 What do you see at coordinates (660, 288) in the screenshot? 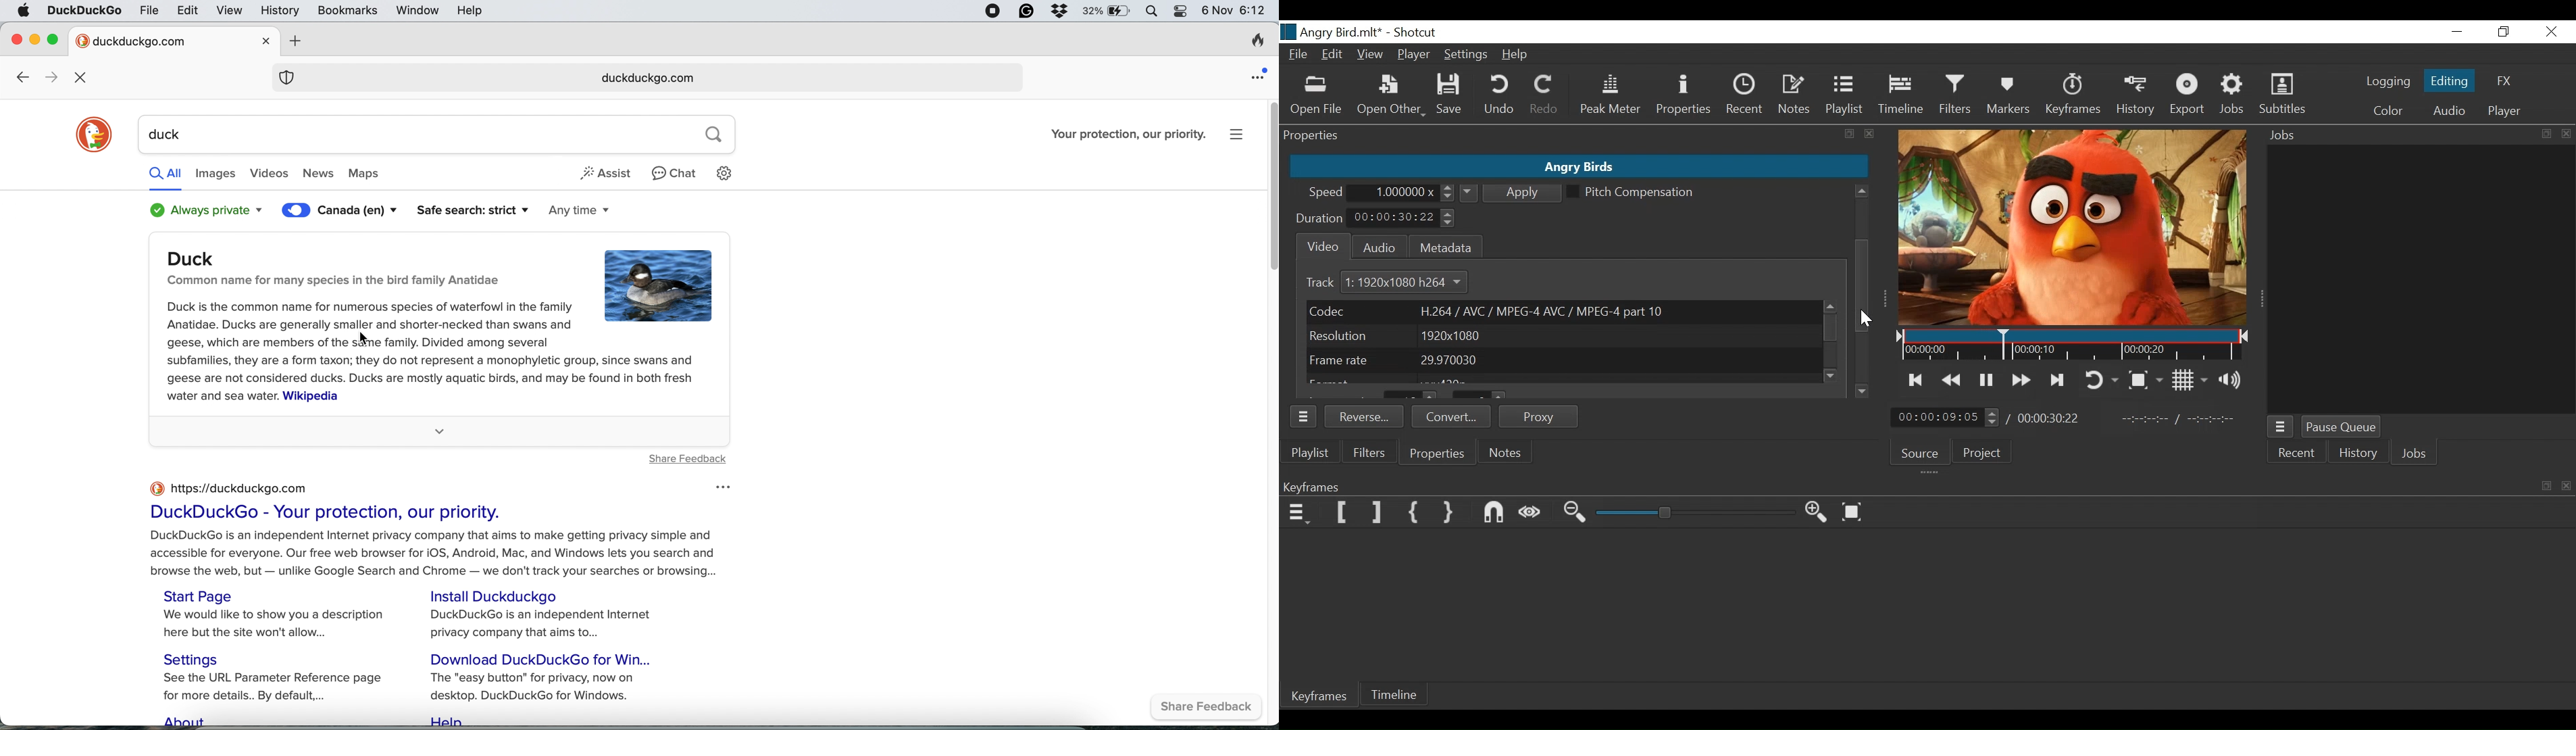
I see `duck image` at bounding box center [660, 288].